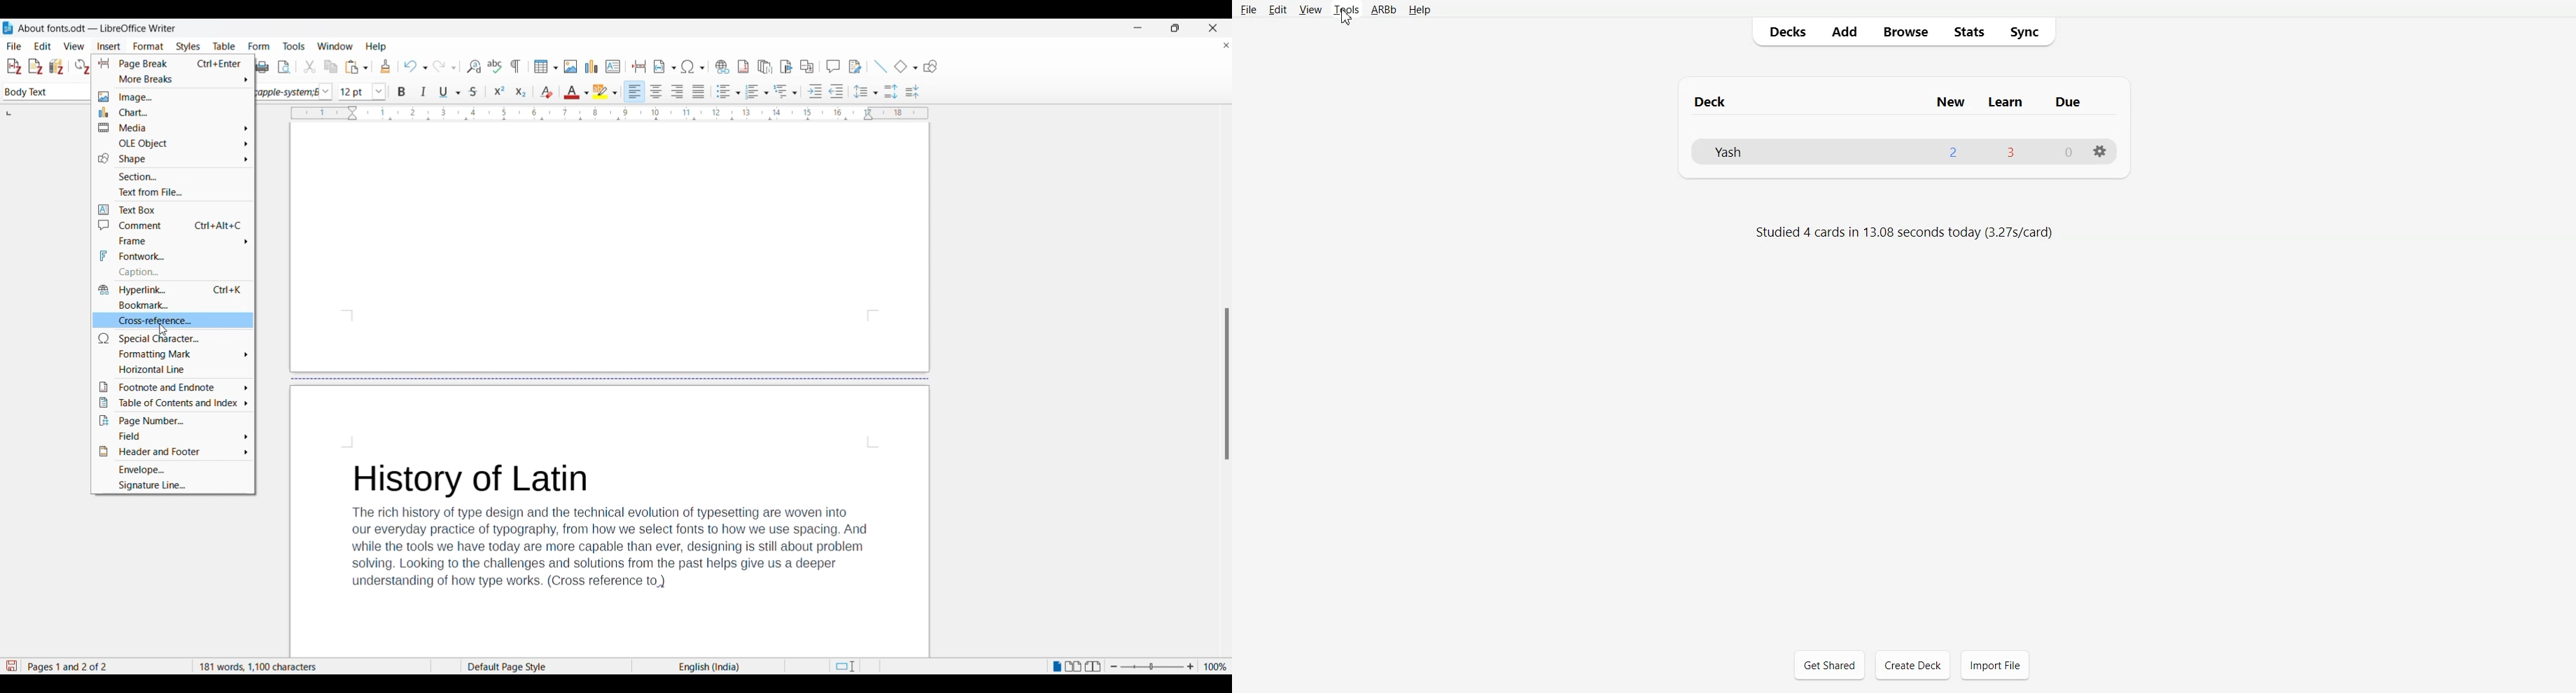  Describe the element at coordinates (1830, 664) in the screenshot. I see `Get Shared` at that location.